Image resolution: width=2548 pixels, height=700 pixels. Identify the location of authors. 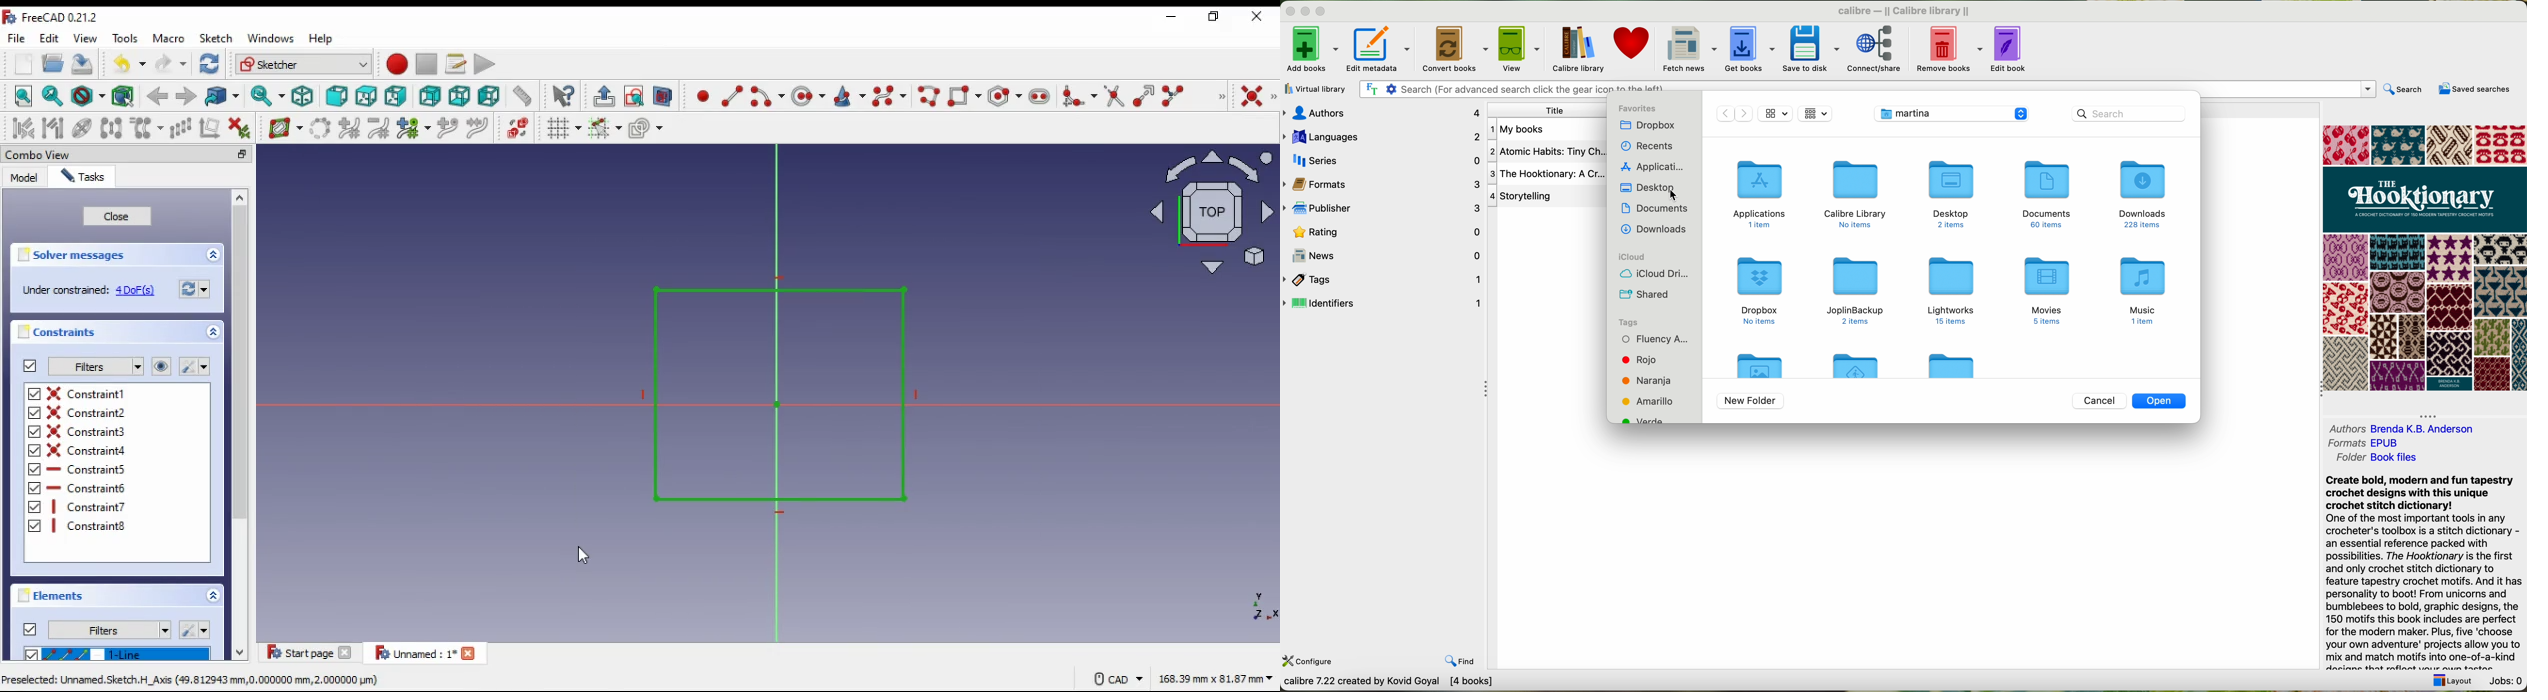
(2345, 428).